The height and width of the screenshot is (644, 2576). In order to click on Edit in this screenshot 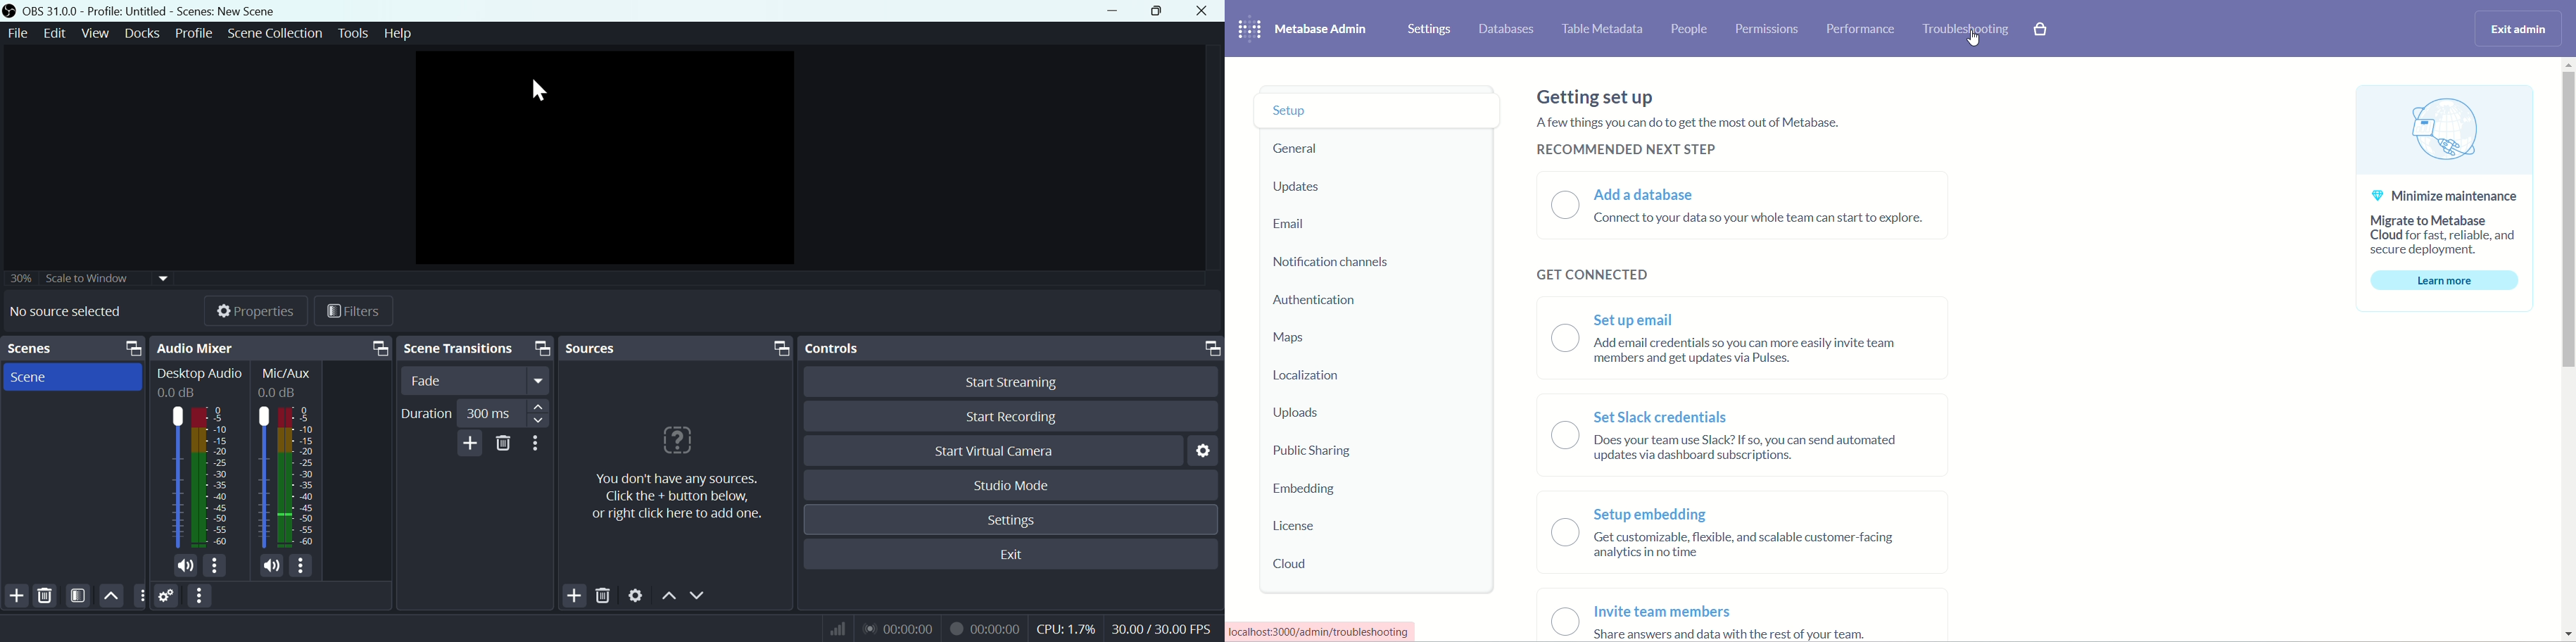, I will do `click(56, 33)`.